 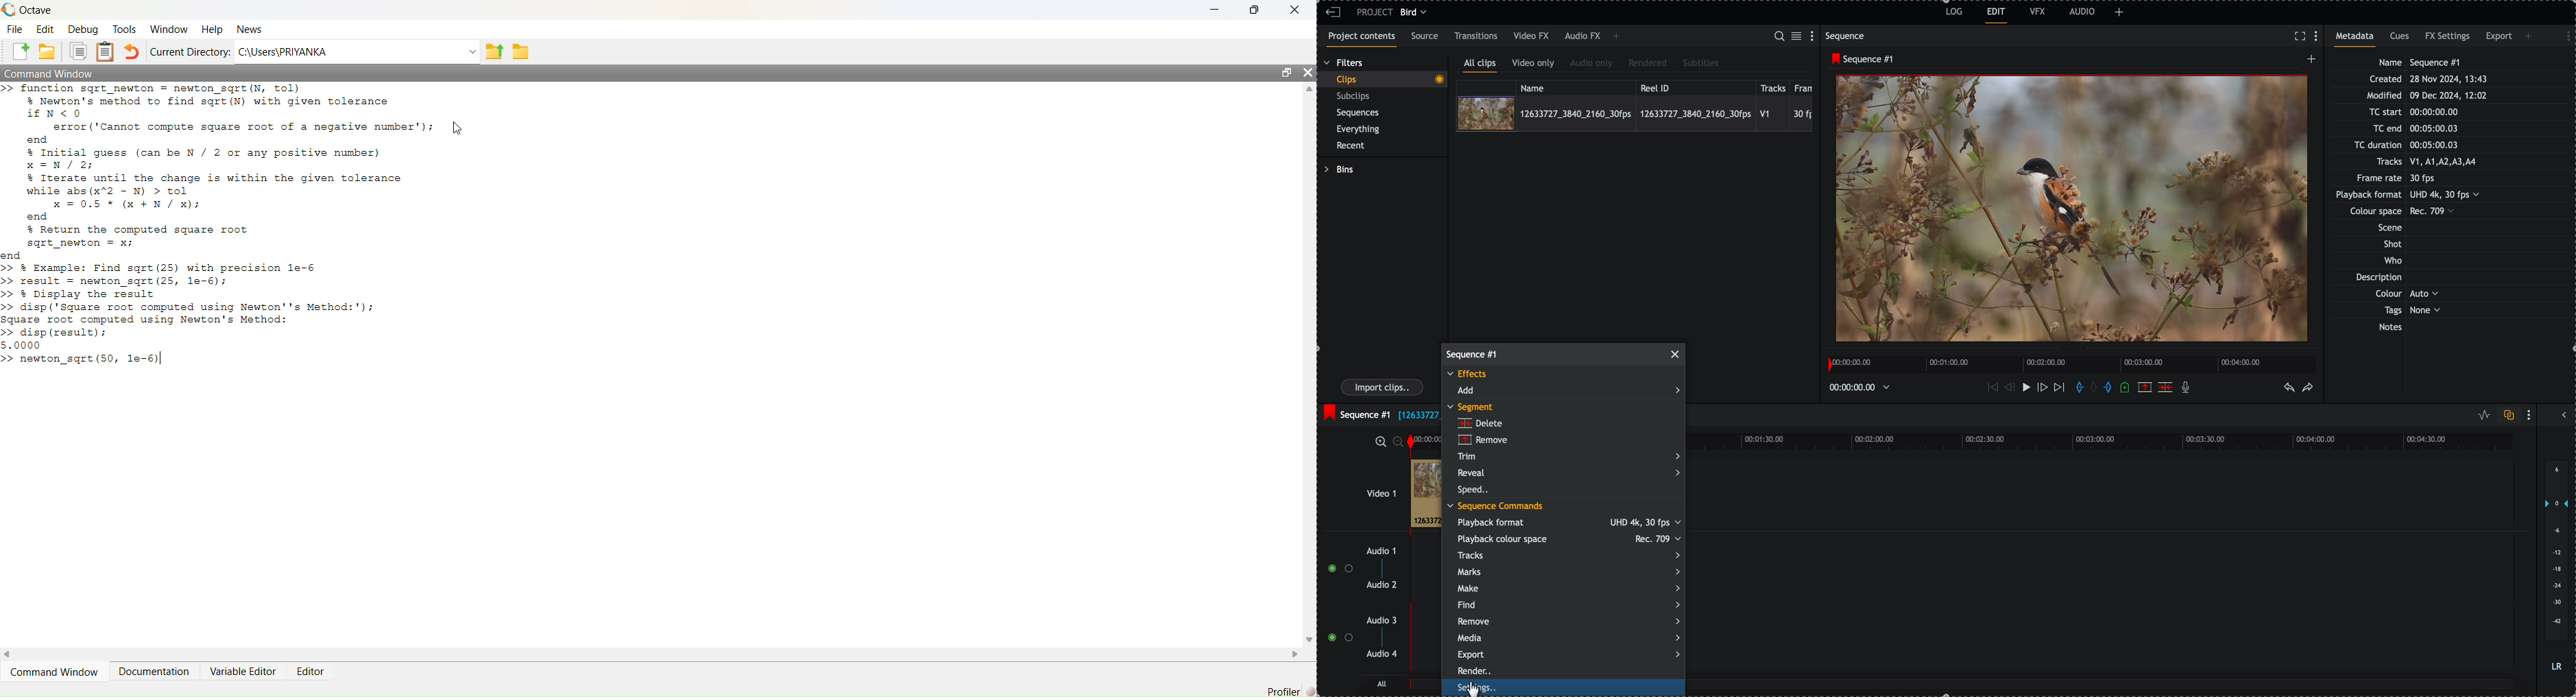 What do you see at coordinates (58, 672) in the screenshot?
I see `Command Window` at bounding box center [58, 672].